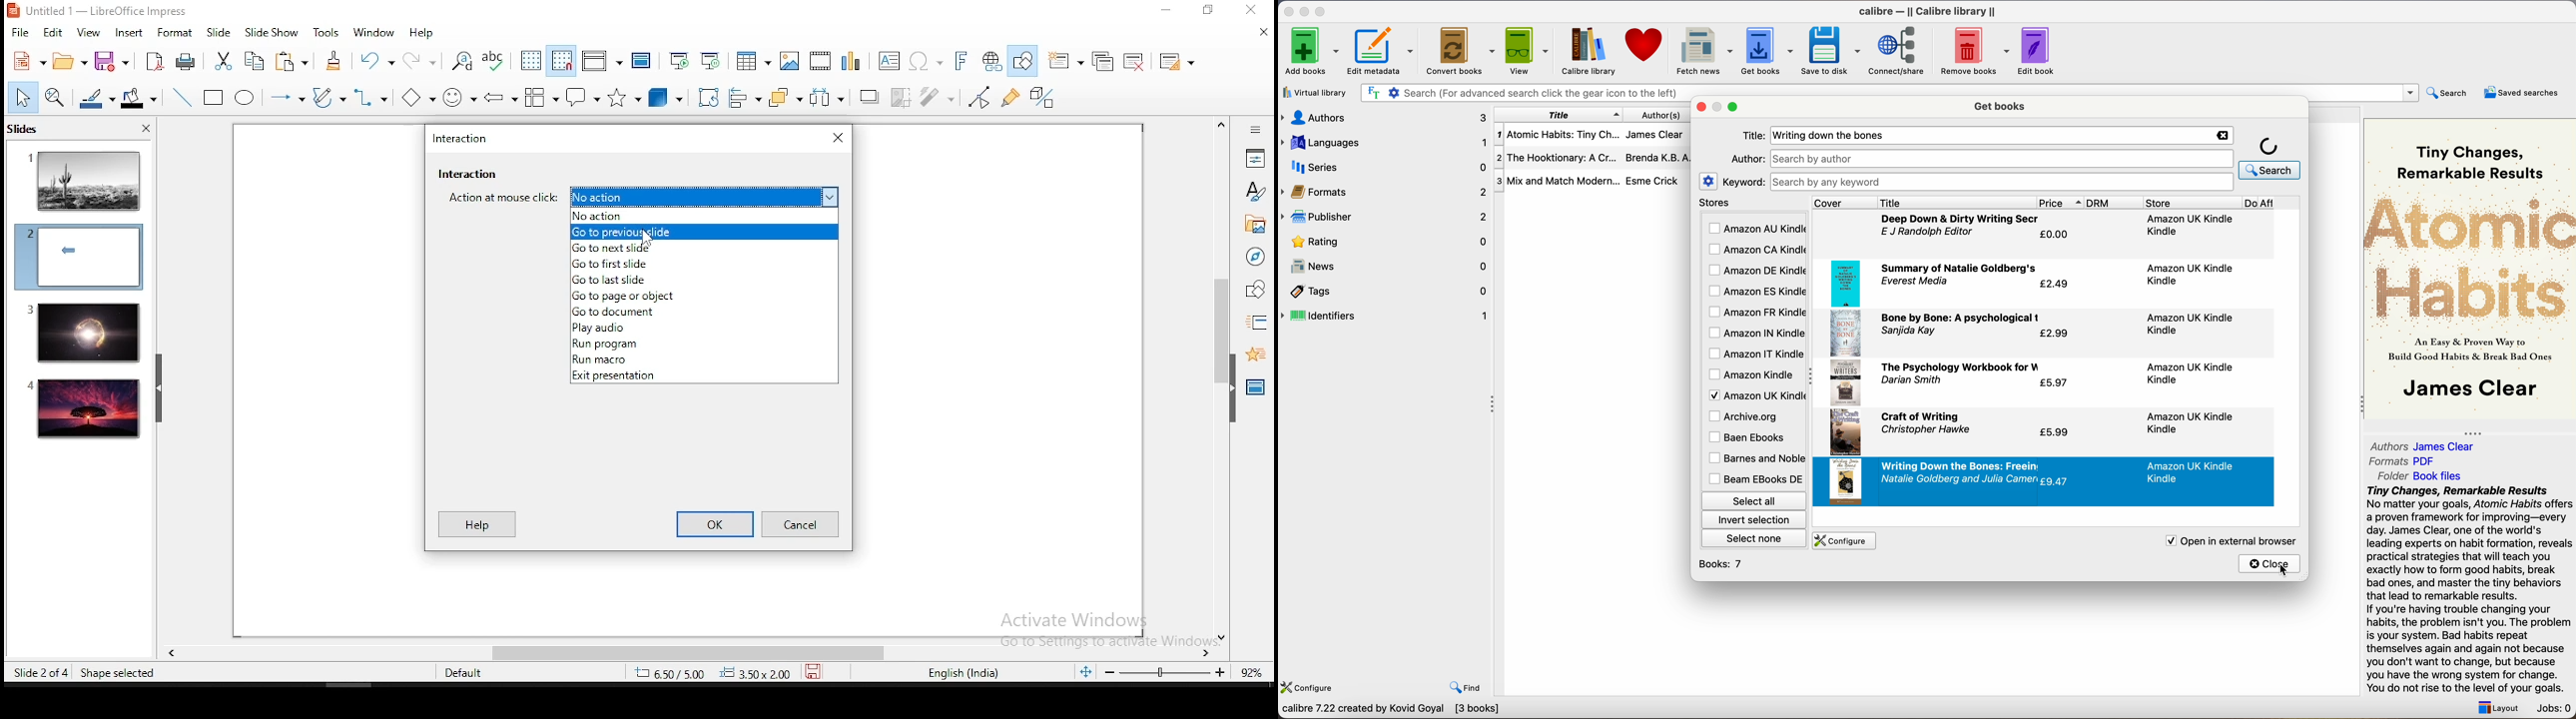 This screenshot has height=728, width=2576. I want to click on ok, so click(715, 524).